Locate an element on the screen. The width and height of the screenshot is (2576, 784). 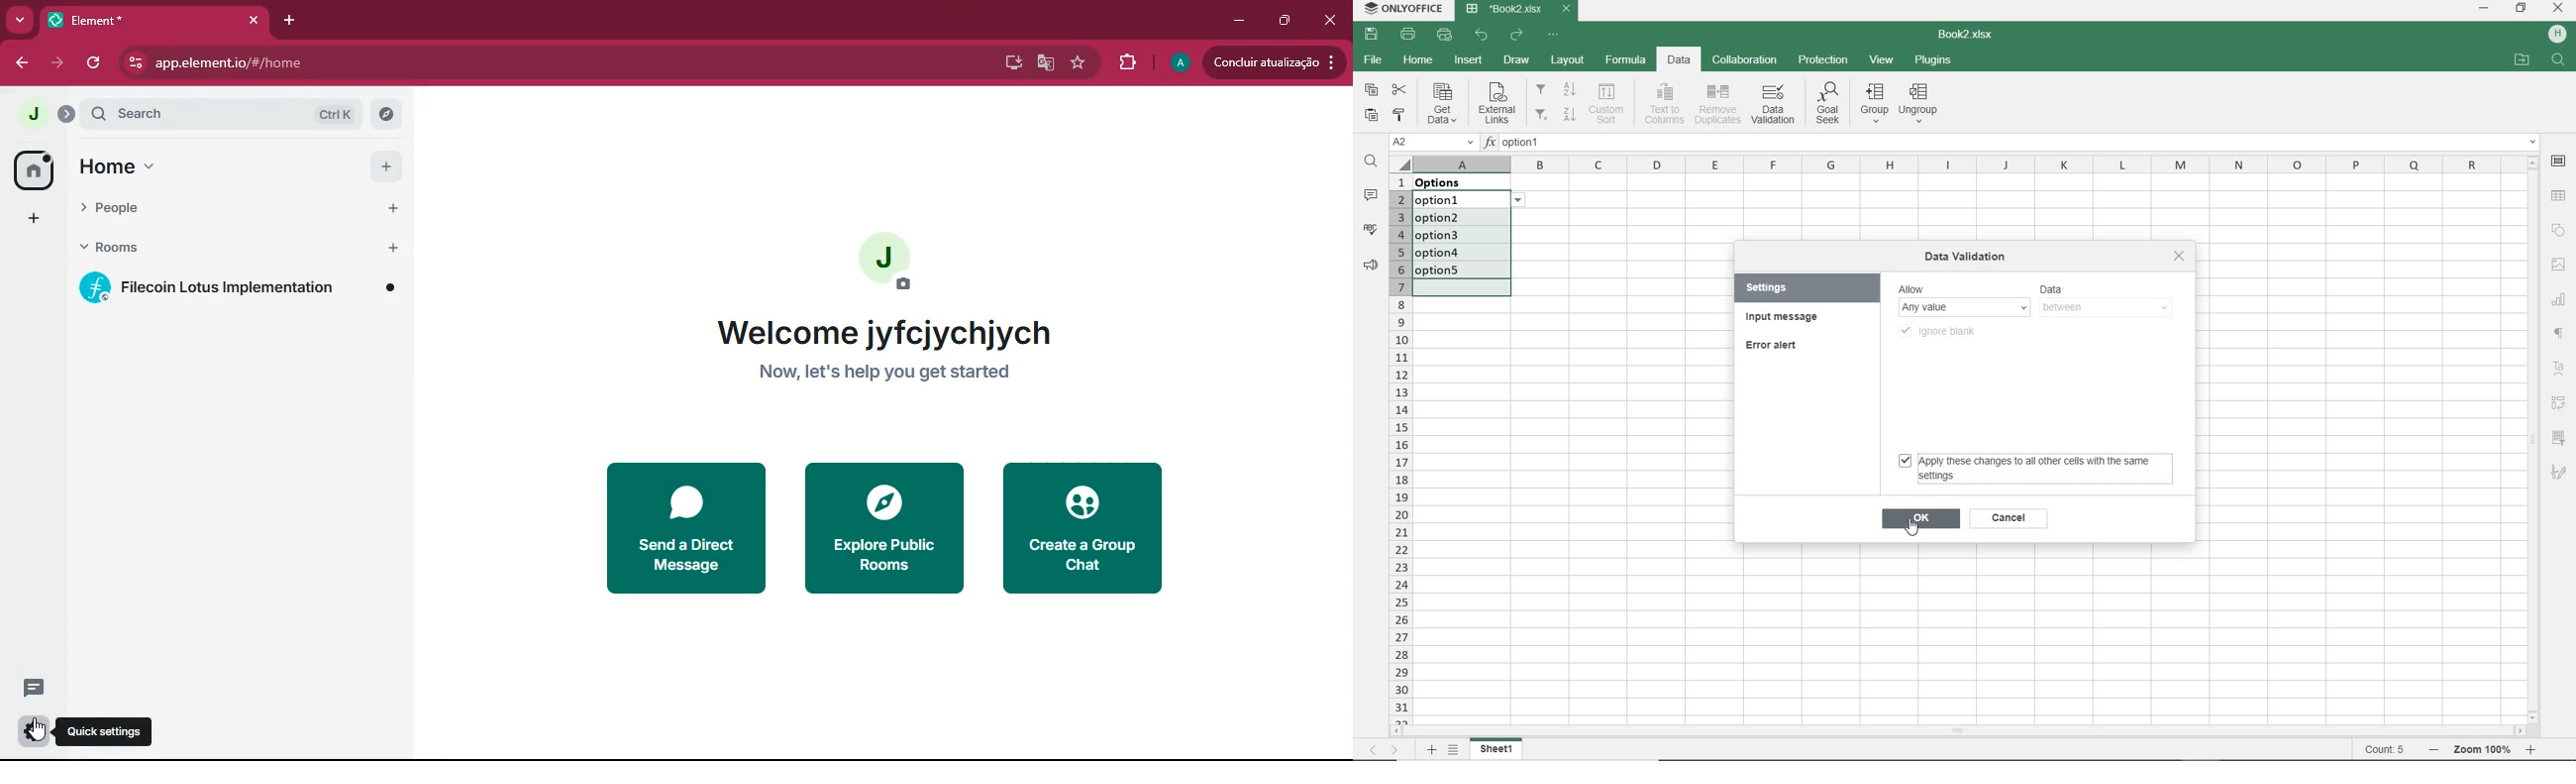
Now, let's help you get started is located at coordinates (906, 376).